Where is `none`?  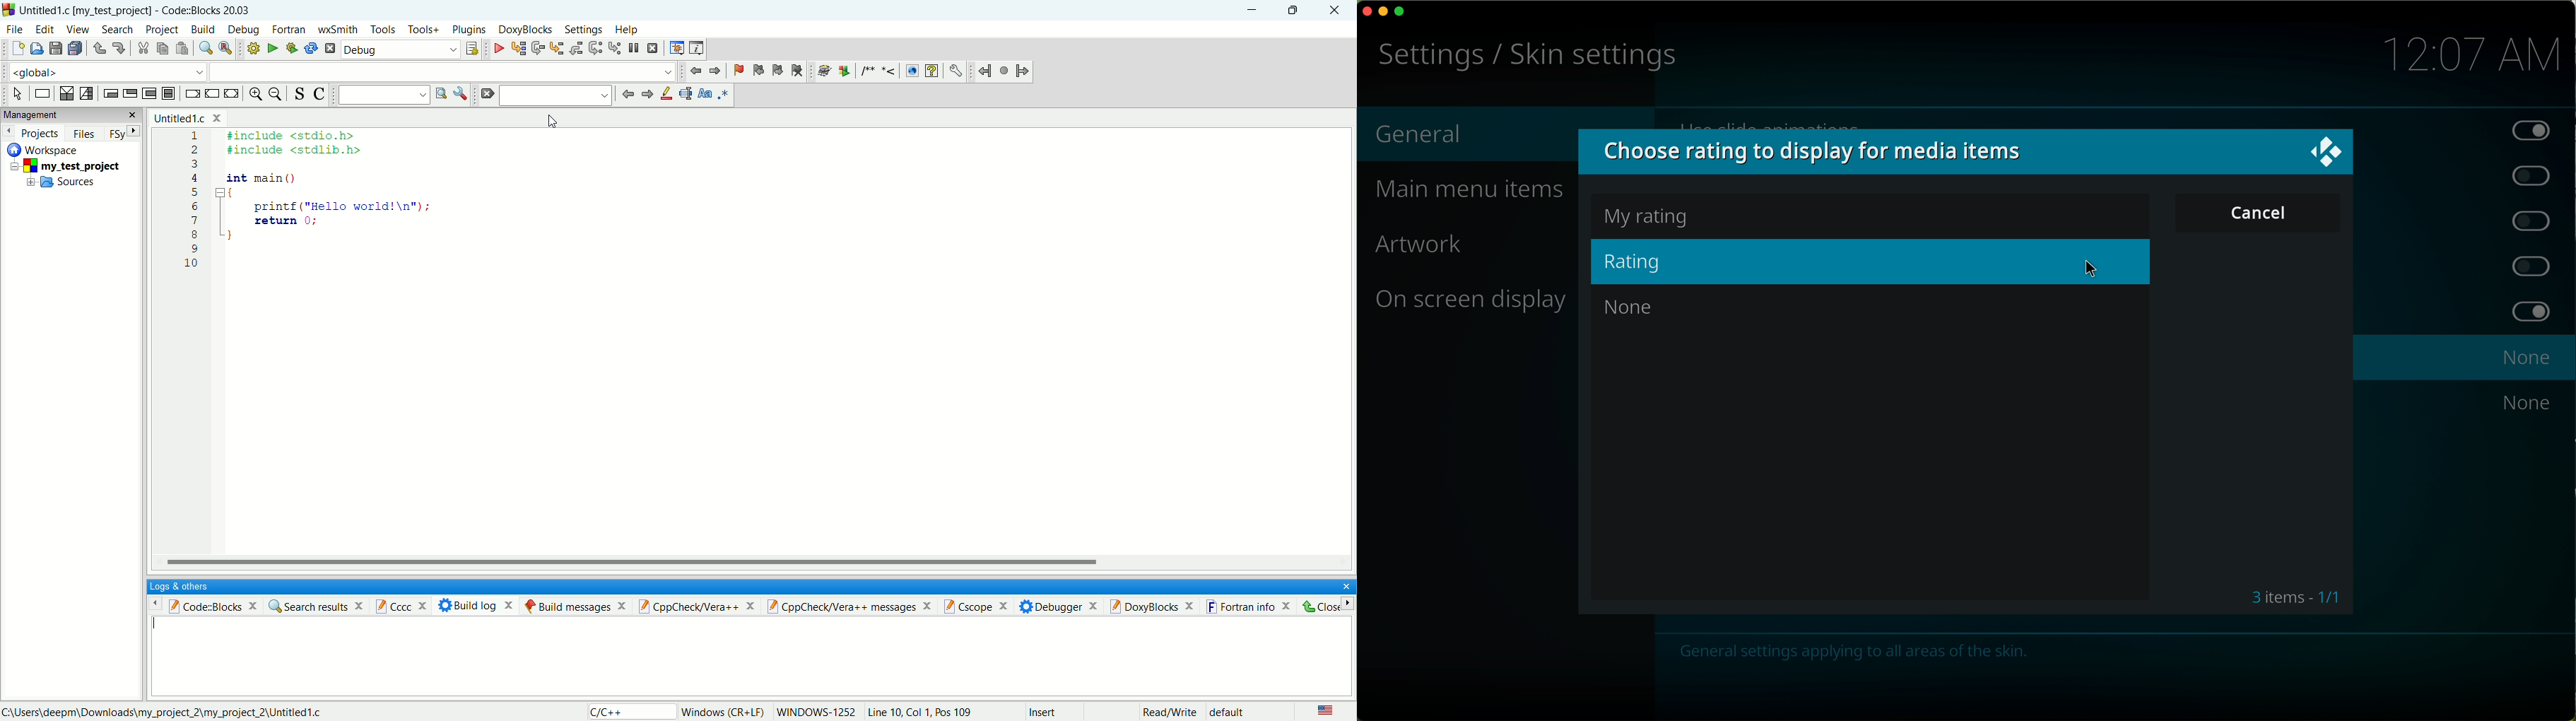 none is located at coordinates (2528, 406).